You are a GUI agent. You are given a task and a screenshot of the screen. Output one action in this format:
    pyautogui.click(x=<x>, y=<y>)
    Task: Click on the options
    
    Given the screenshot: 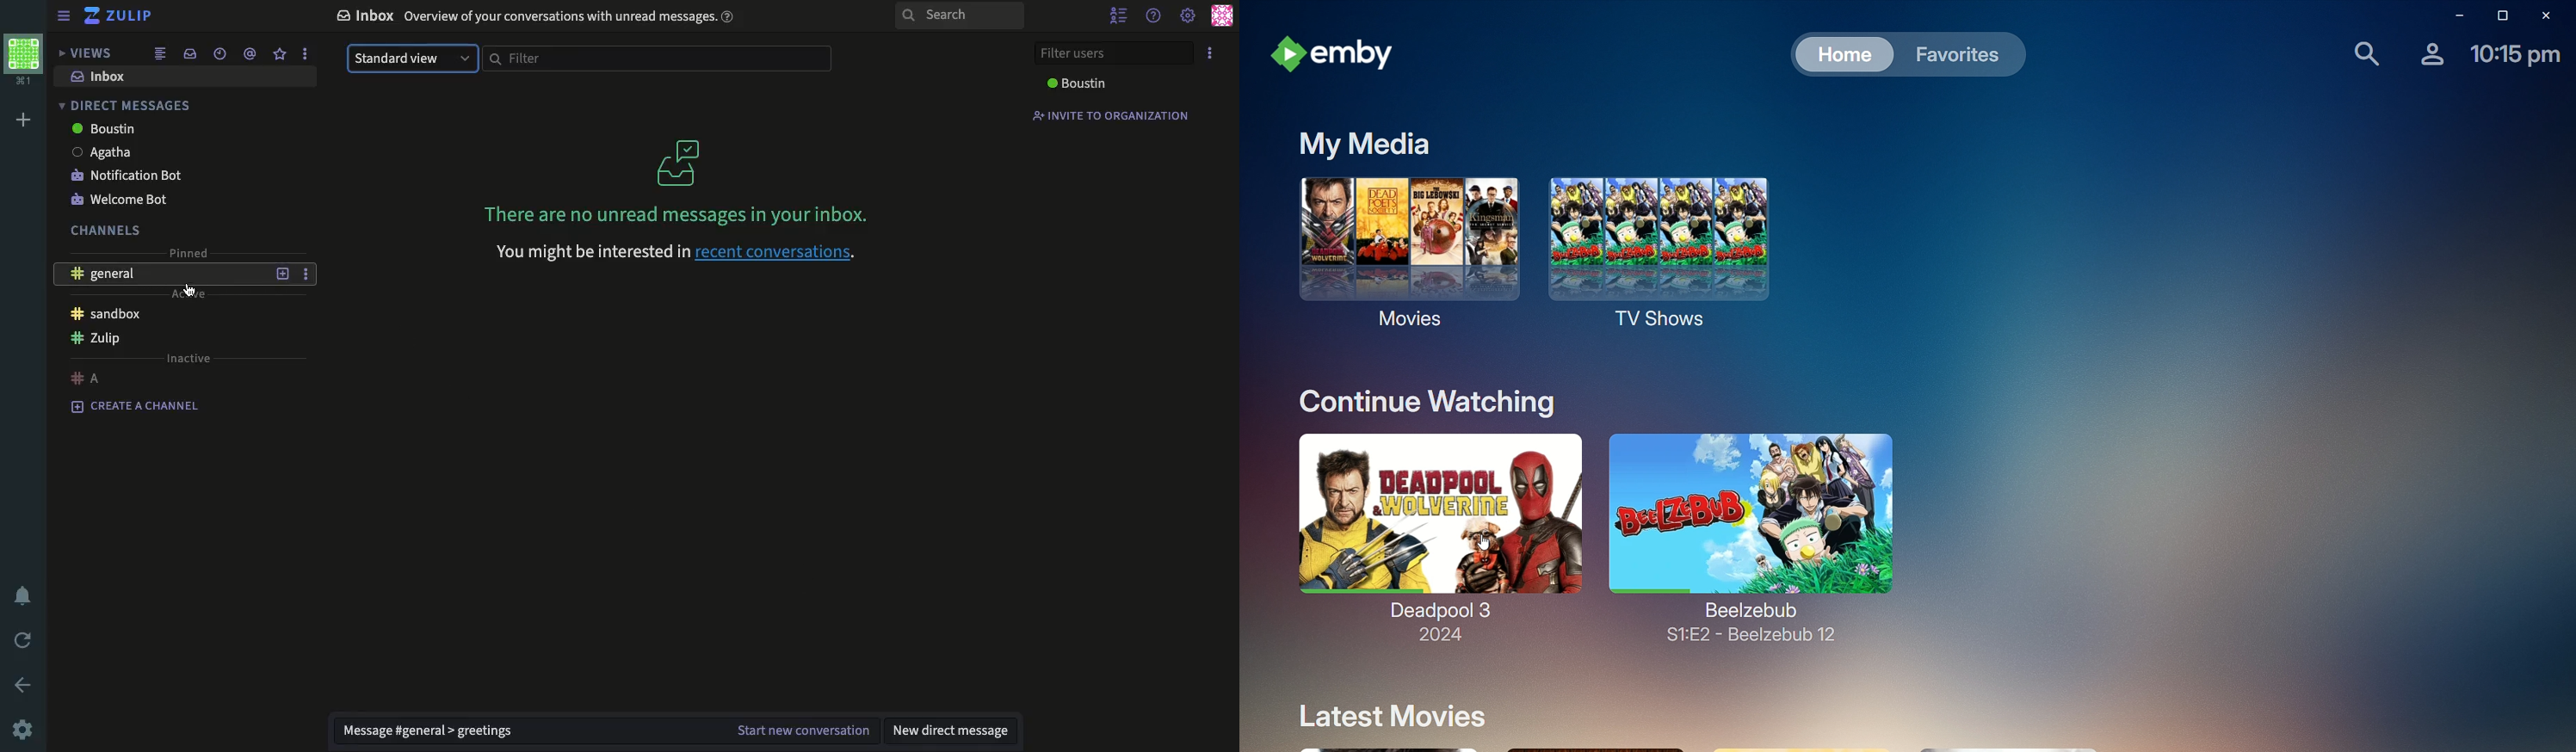 What is the action you would take?
    pyautogui.click(x=1212, y=52)
    